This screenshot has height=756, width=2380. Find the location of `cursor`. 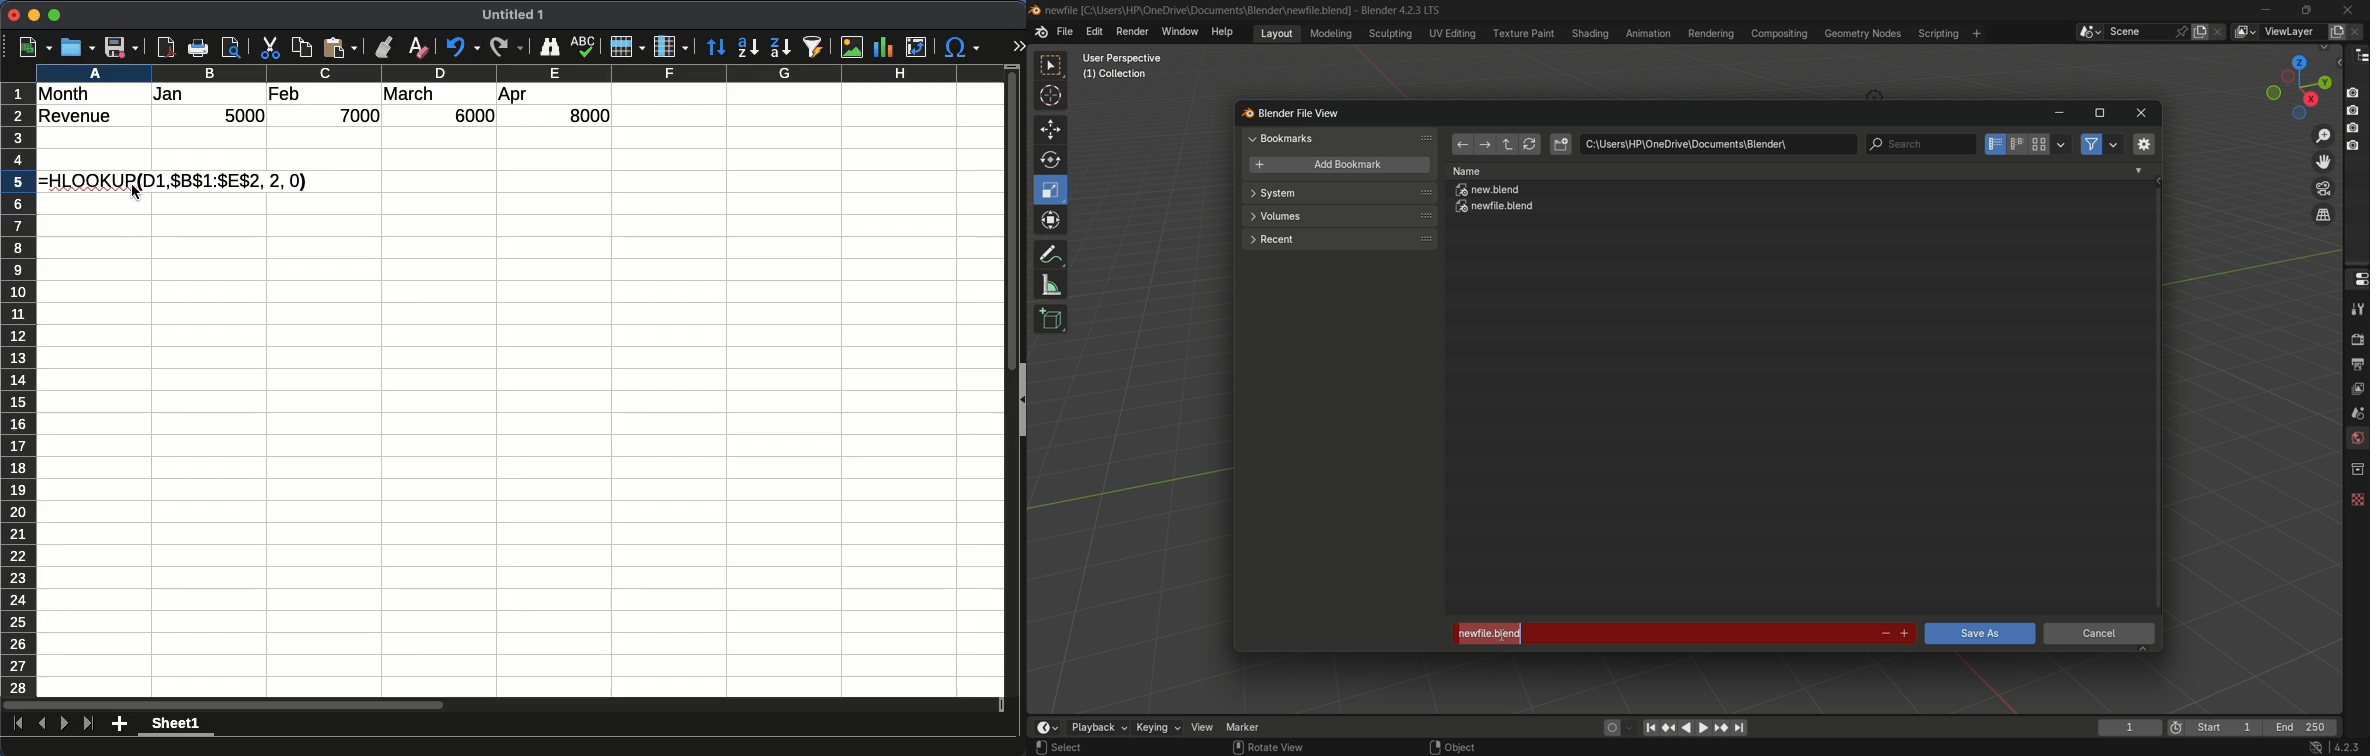

cursor is located at coordinates (137, 192).